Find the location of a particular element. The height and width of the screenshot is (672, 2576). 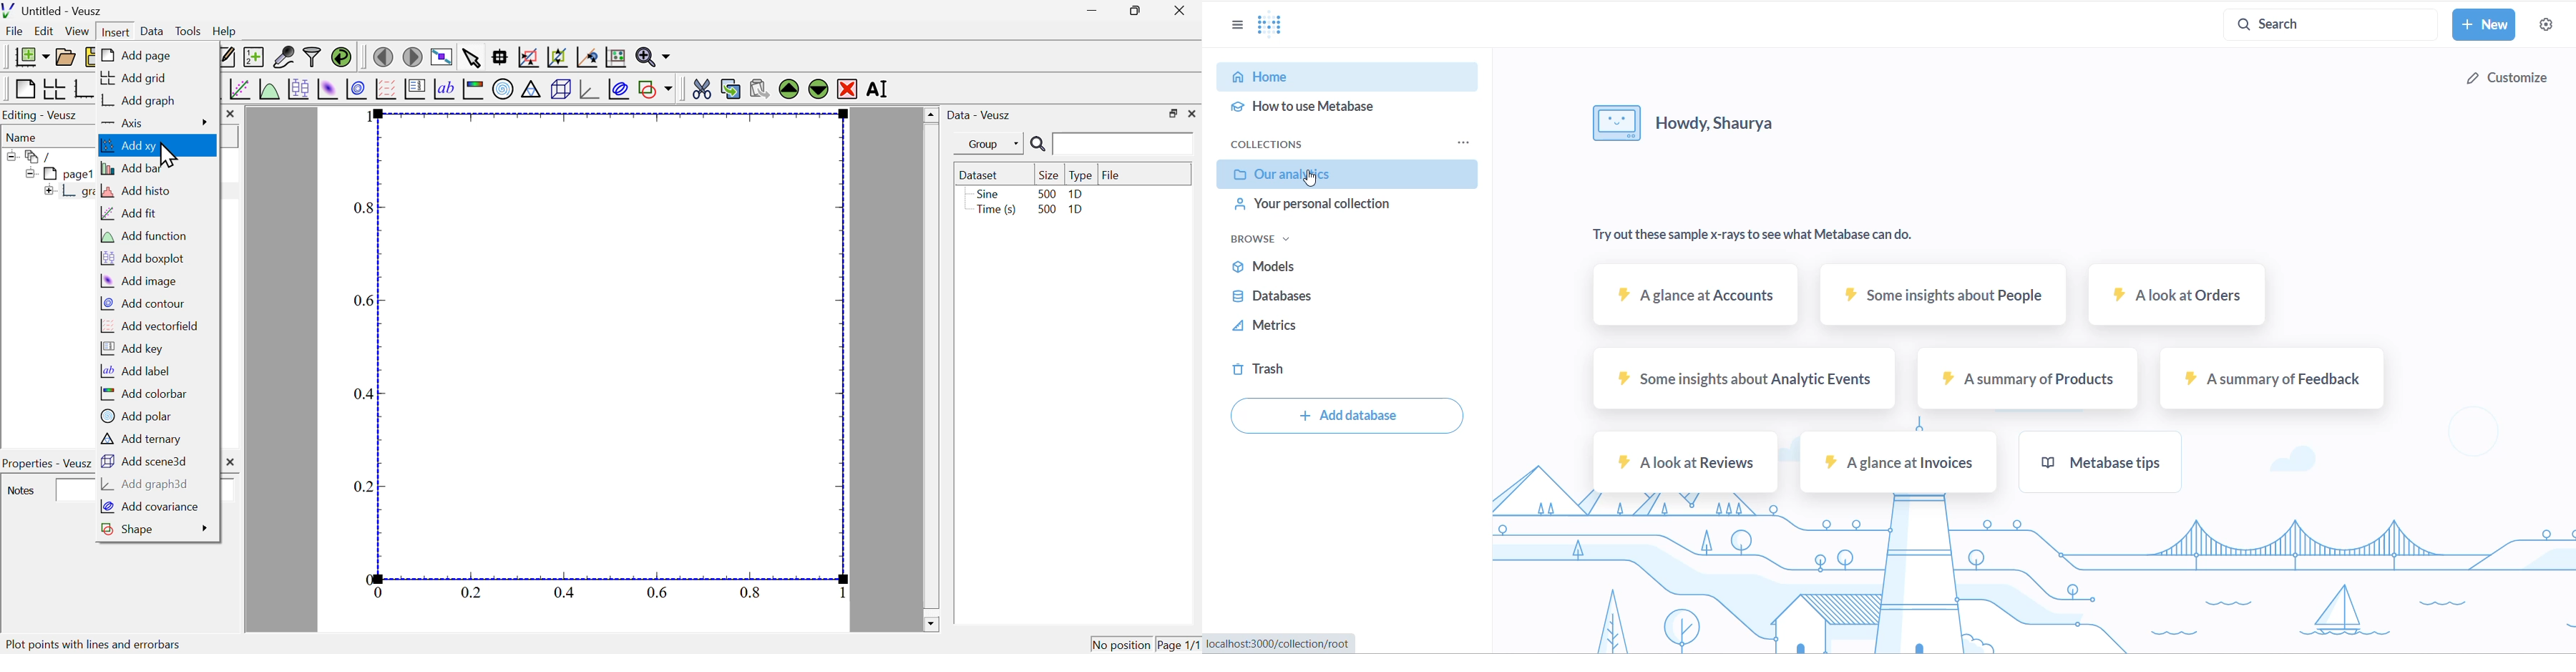

file is located at coordinates (16, 33).